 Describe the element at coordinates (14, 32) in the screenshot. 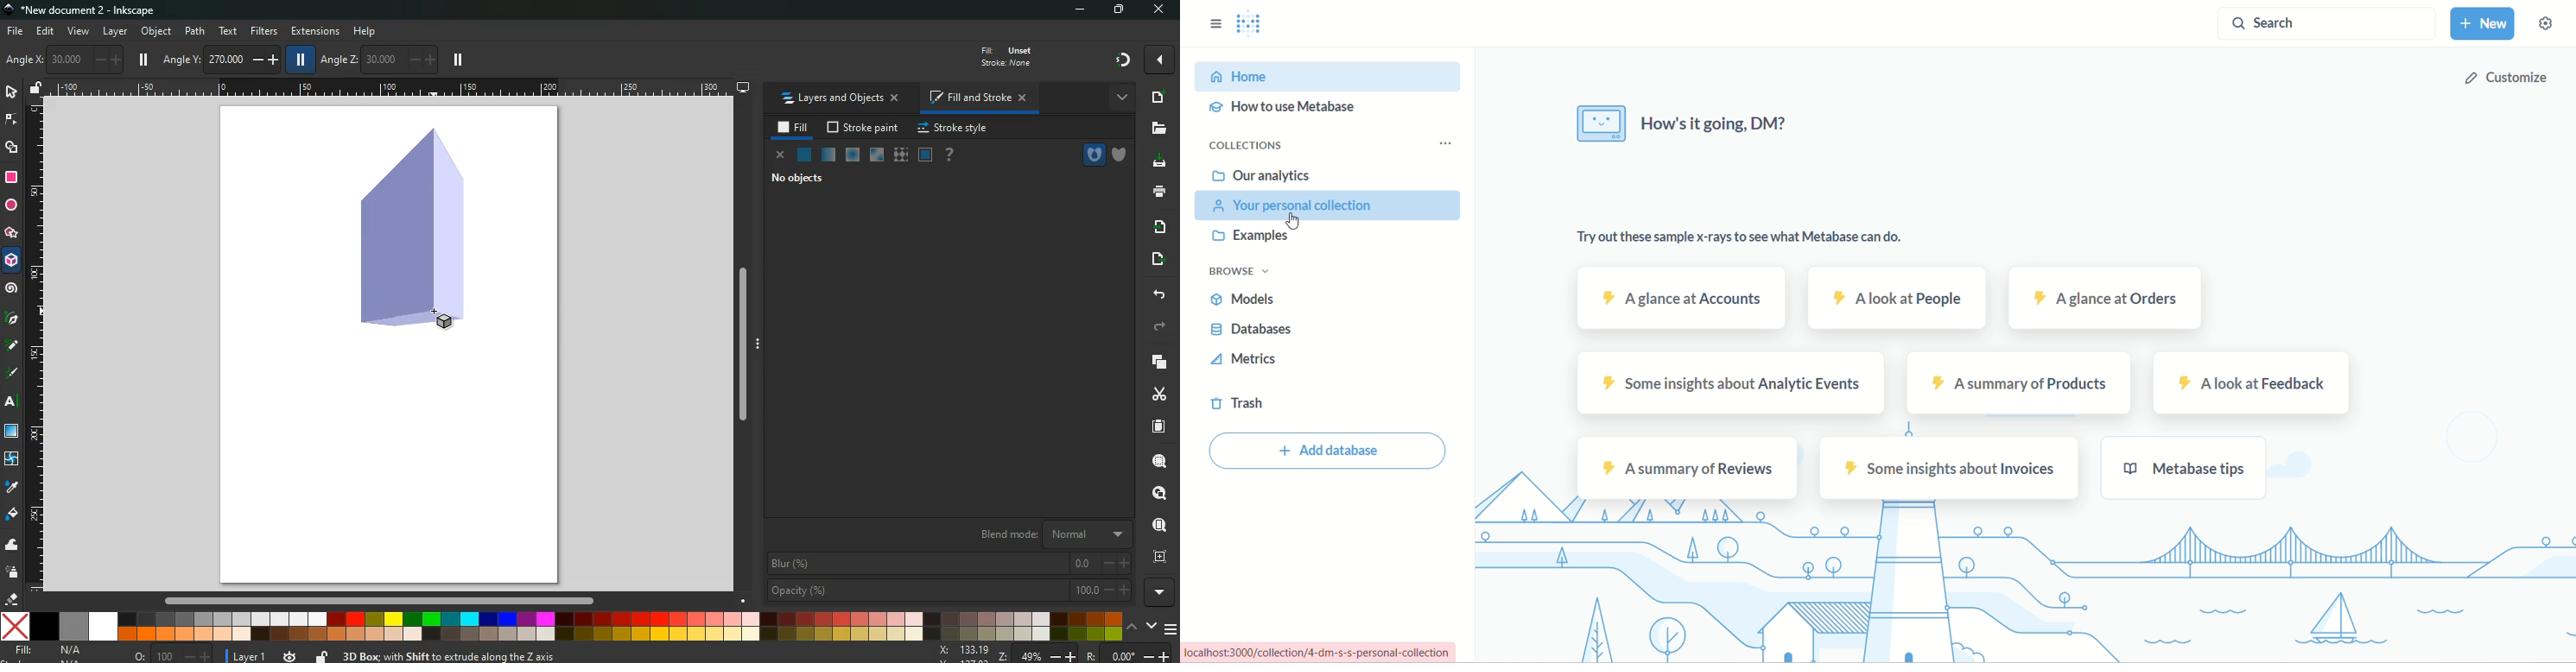

I see `file` at that location.